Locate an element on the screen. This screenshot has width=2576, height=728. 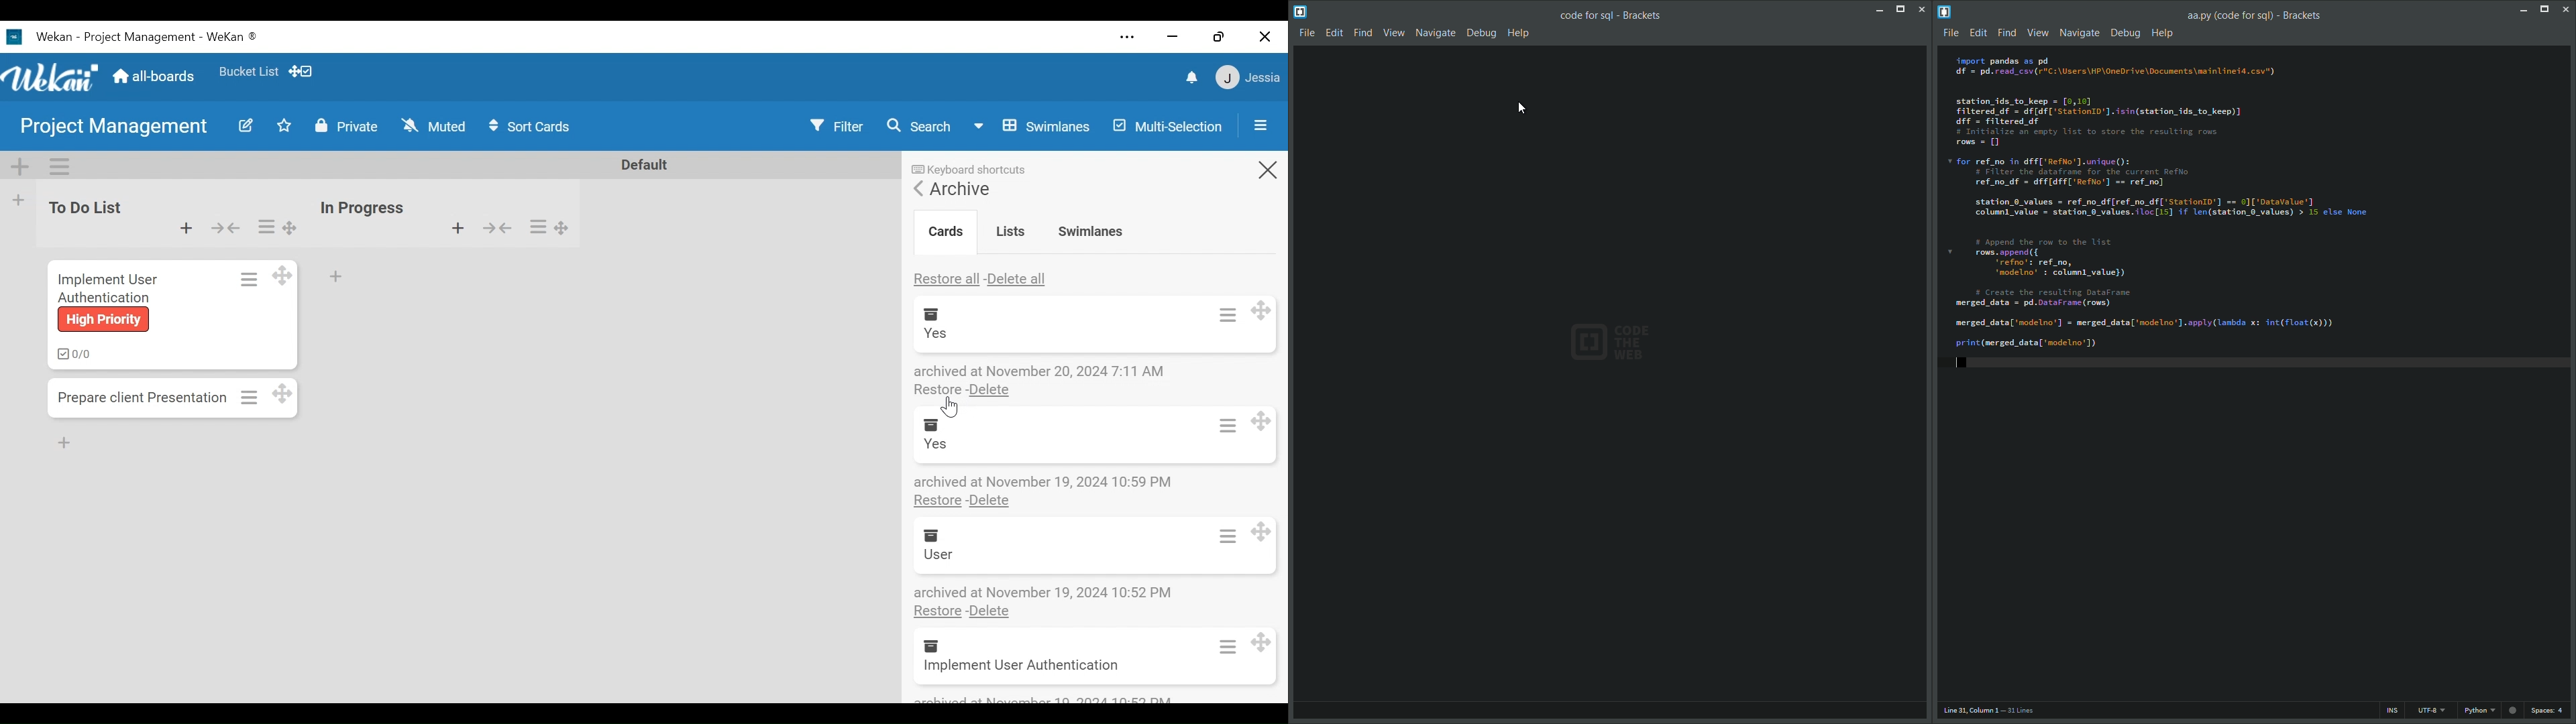
Filter is located at coordinates (839, 125).